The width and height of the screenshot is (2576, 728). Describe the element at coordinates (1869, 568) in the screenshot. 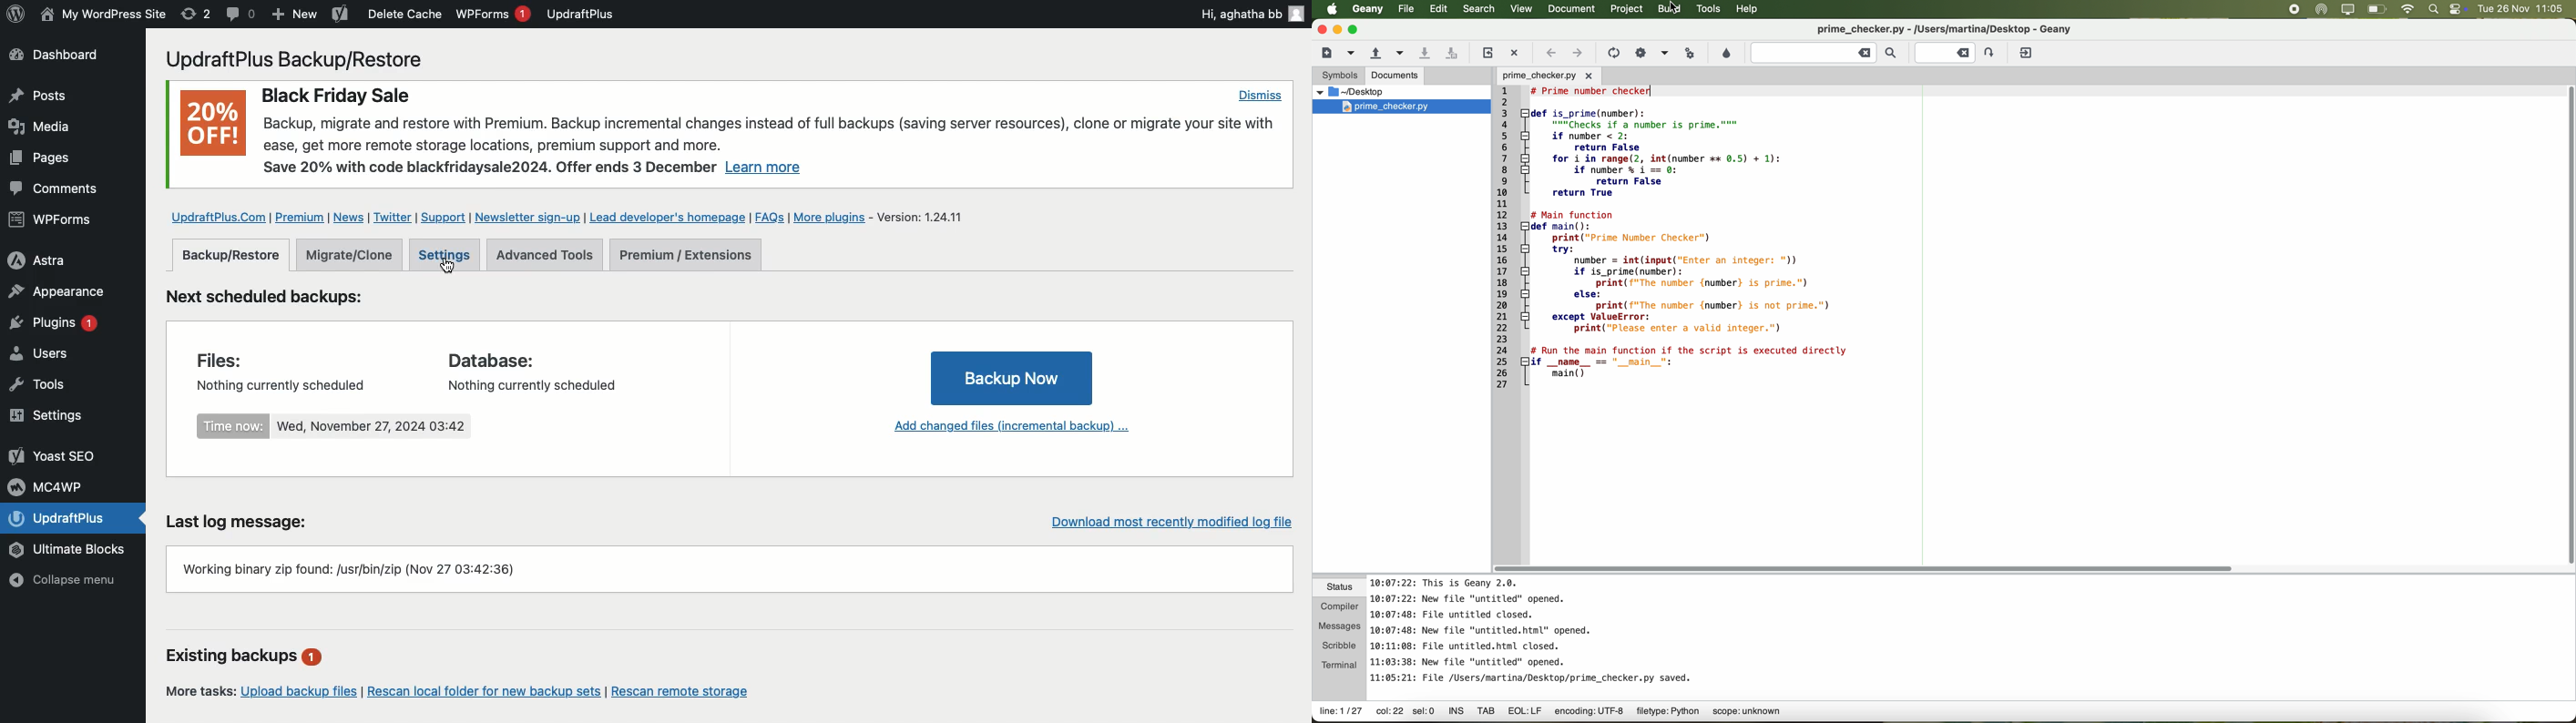

I see `scroll bar` at that location.